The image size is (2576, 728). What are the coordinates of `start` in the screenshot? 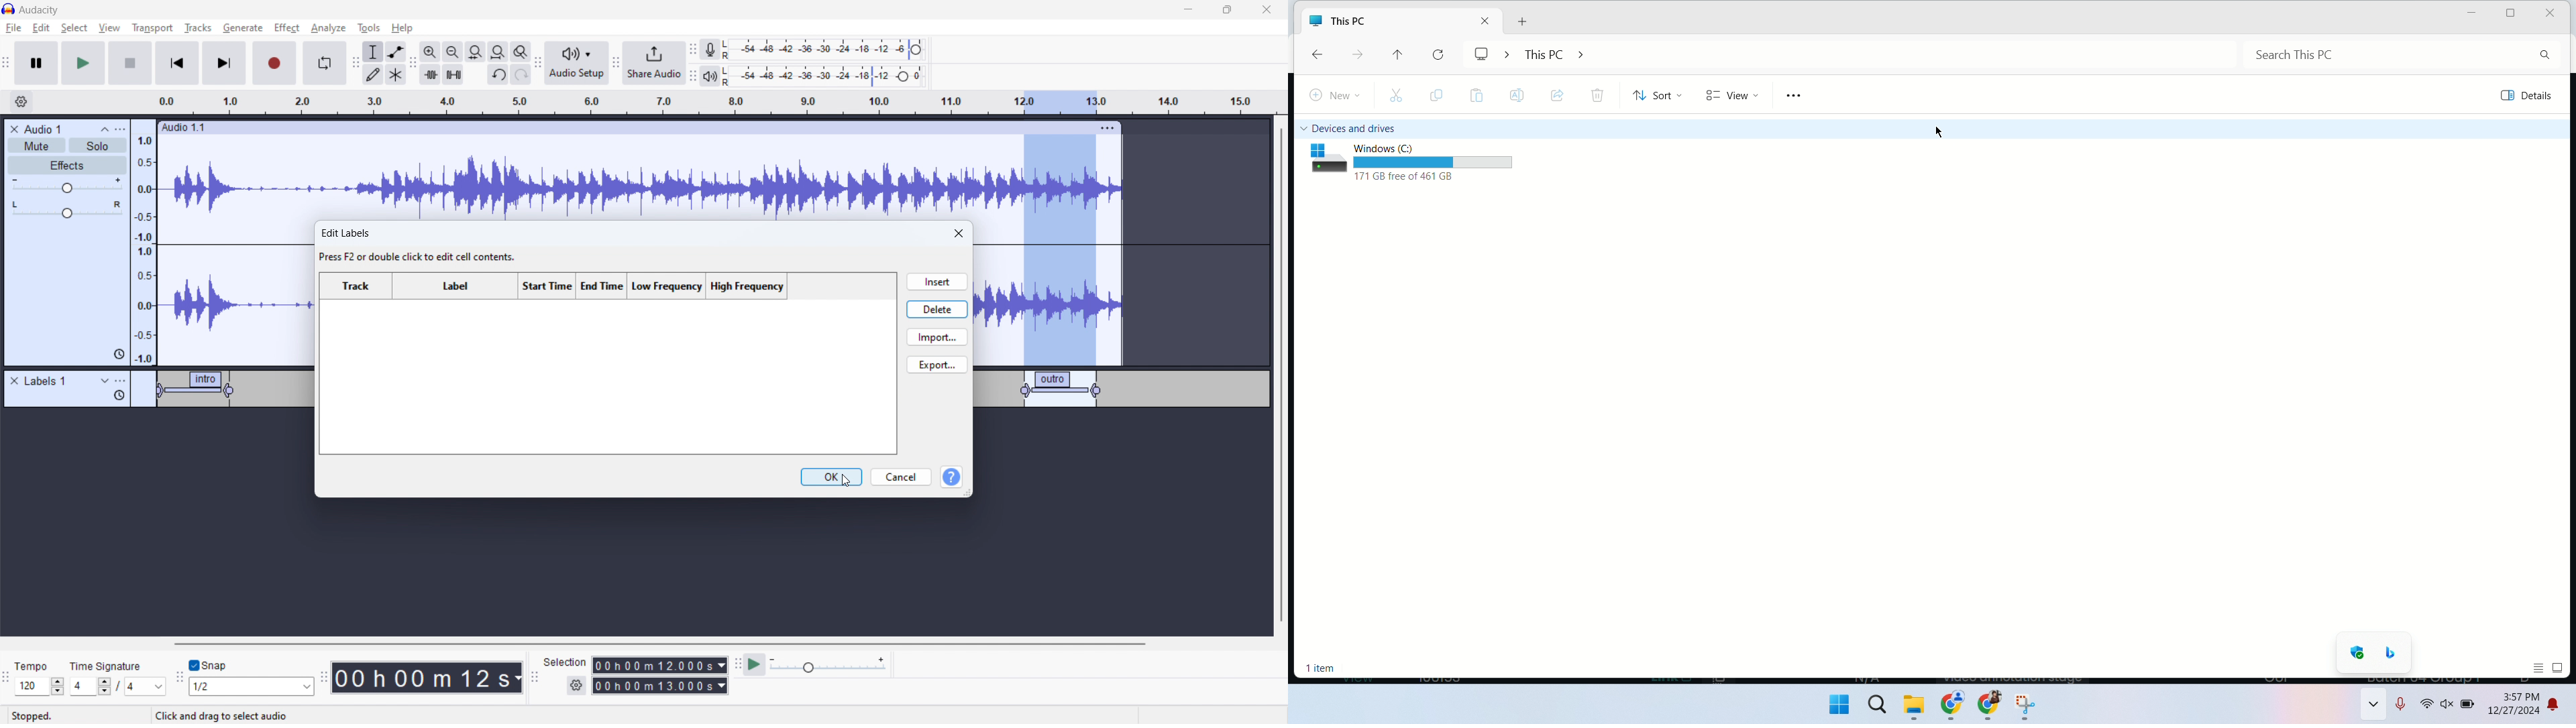 It's located at (1834, 706).